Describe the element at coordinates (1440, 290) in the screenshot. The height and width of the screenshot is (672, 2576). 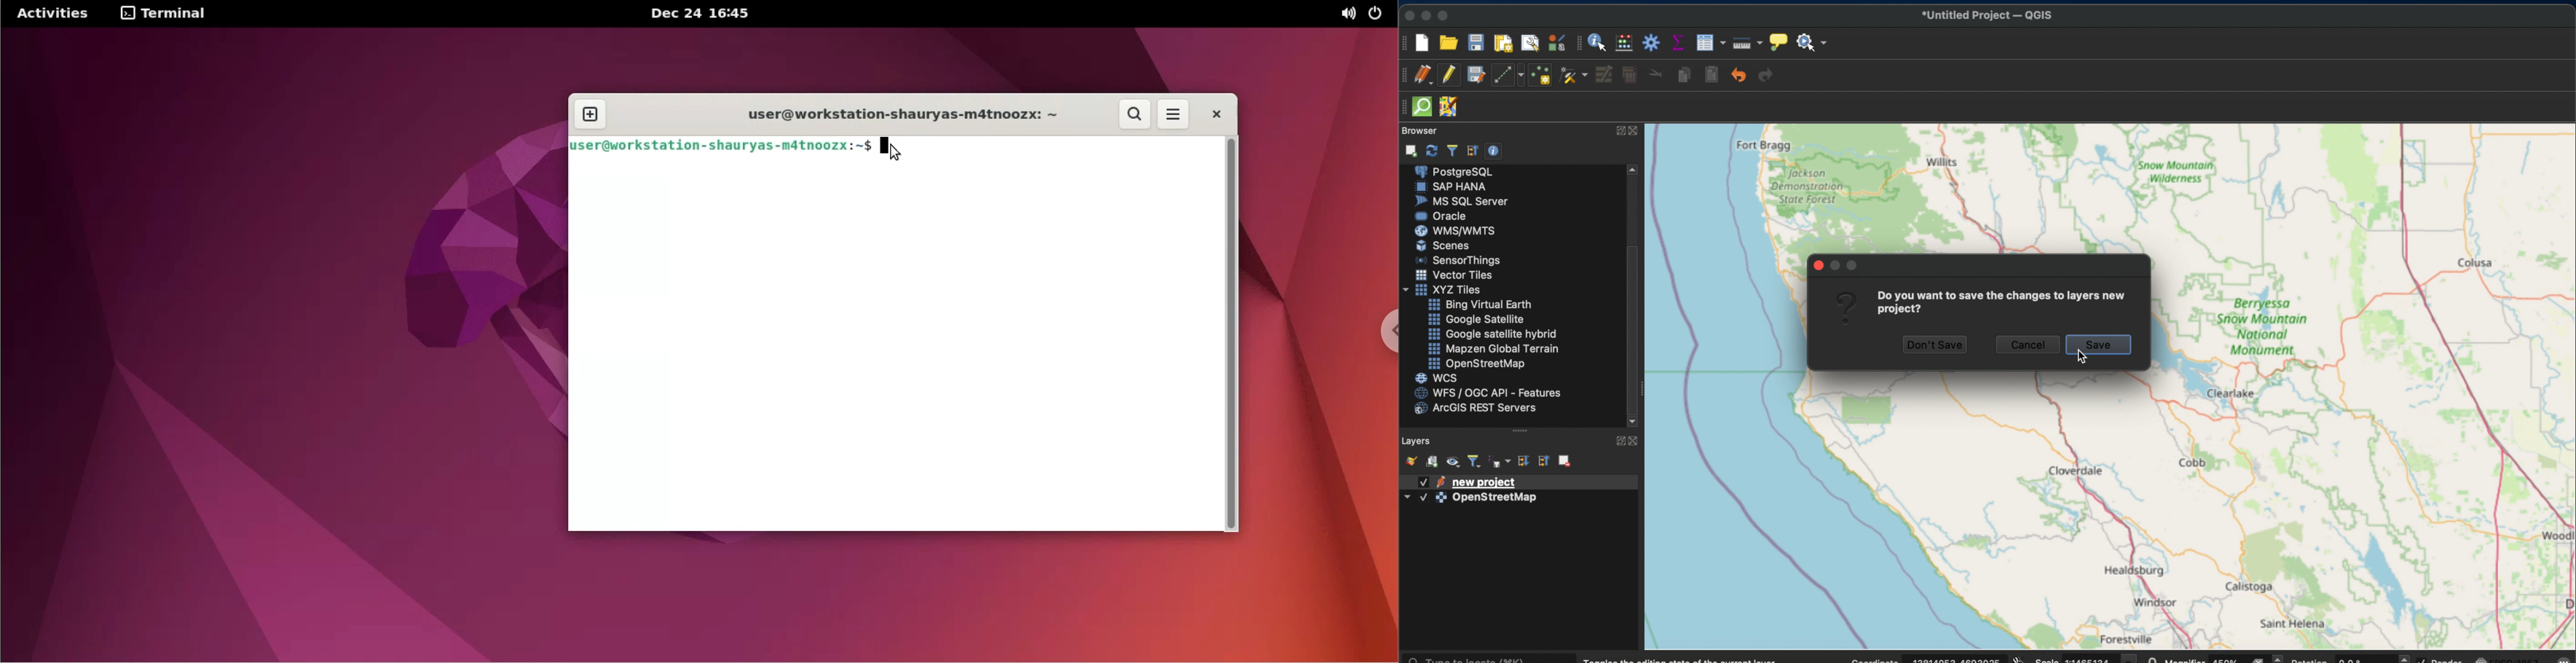
I see `xyz tiles` at that location.